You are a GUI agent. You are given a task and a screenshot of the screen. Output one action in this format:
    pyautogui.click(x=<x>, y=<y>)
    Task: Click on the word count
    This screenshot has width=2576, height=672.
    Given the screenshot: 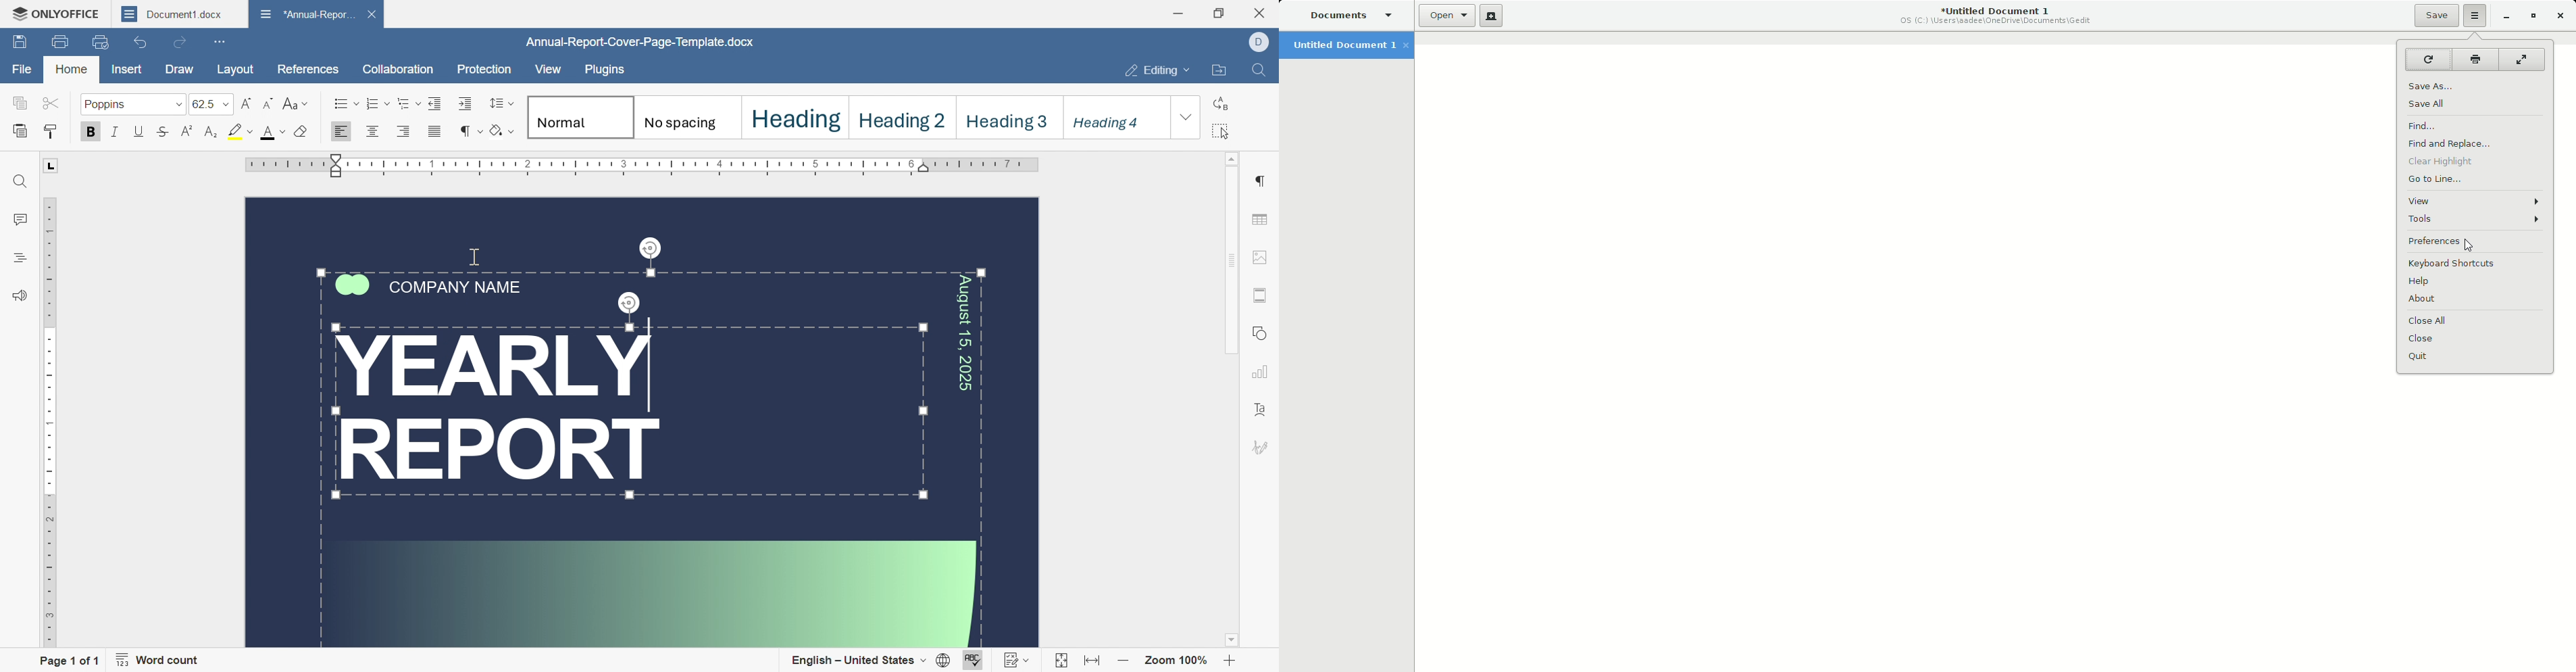 What is the action you would take?
    pyautogui.click(x=162, y=660)
    